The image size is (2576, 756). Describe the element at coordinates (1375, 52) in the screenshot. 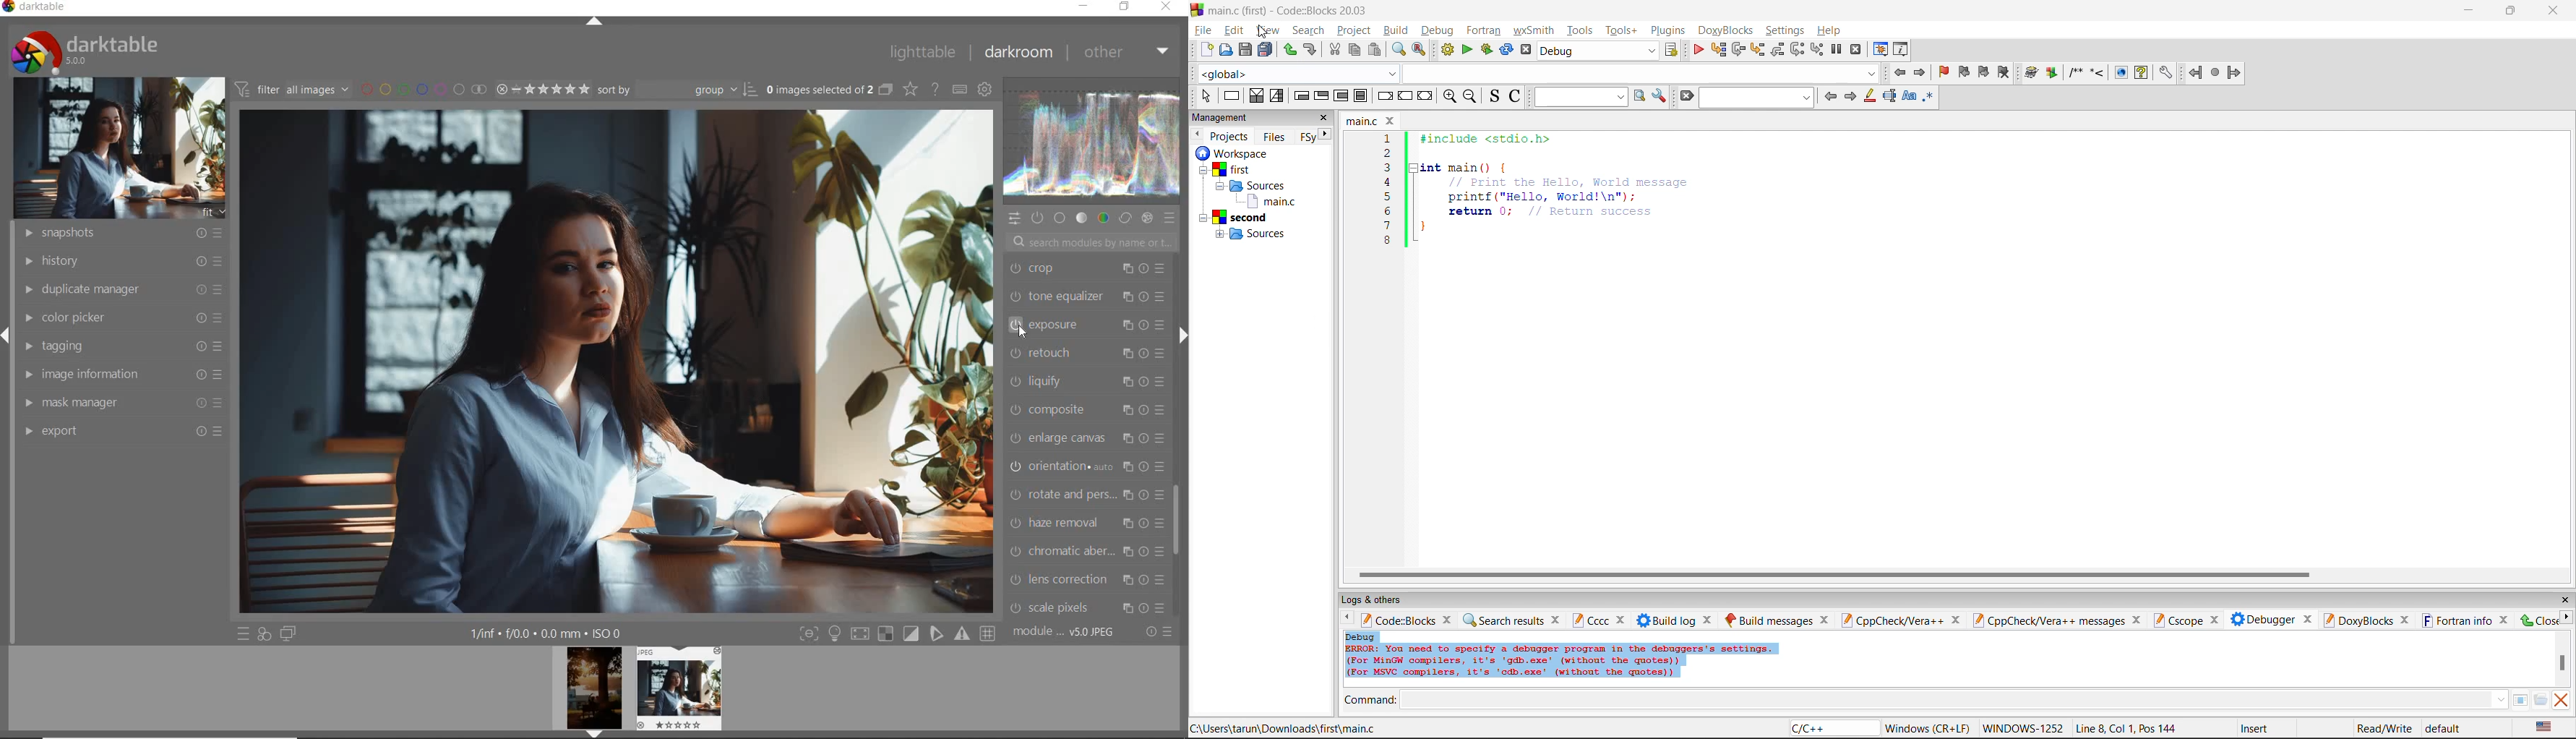

I see `paste` at that location.